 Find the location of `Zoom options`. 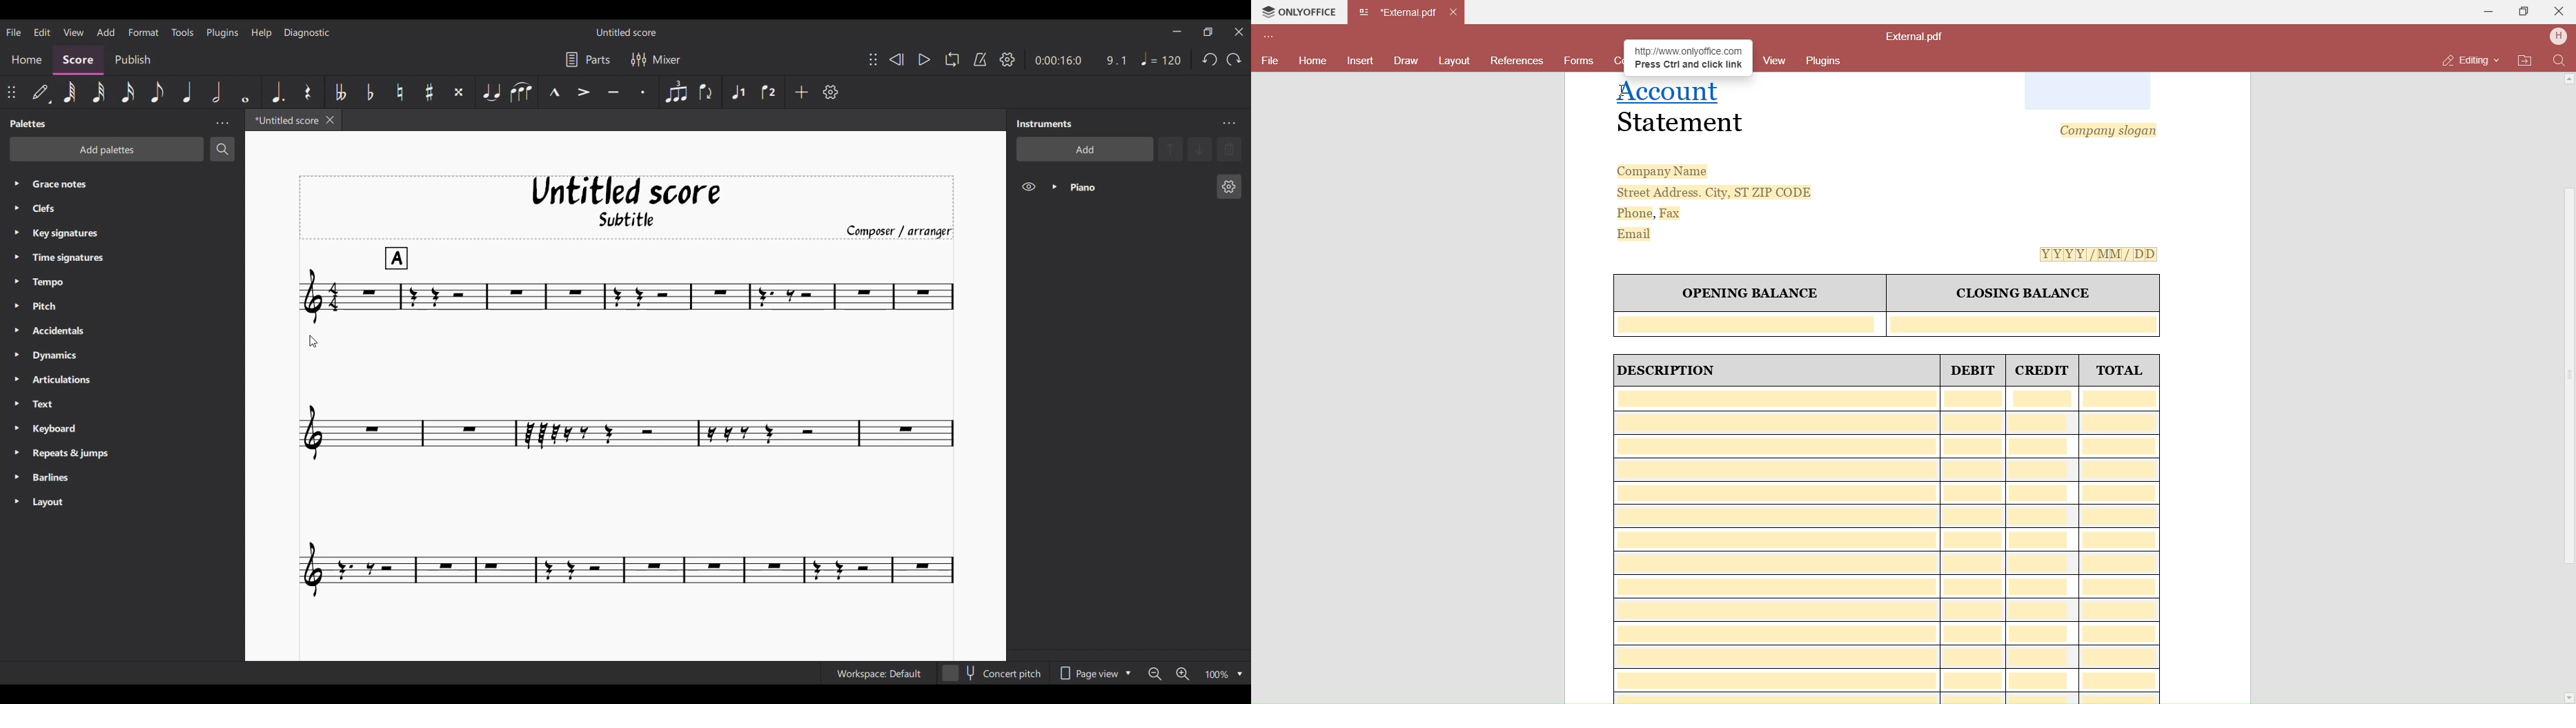

Zoom options is located at coordinates (1240, 674).